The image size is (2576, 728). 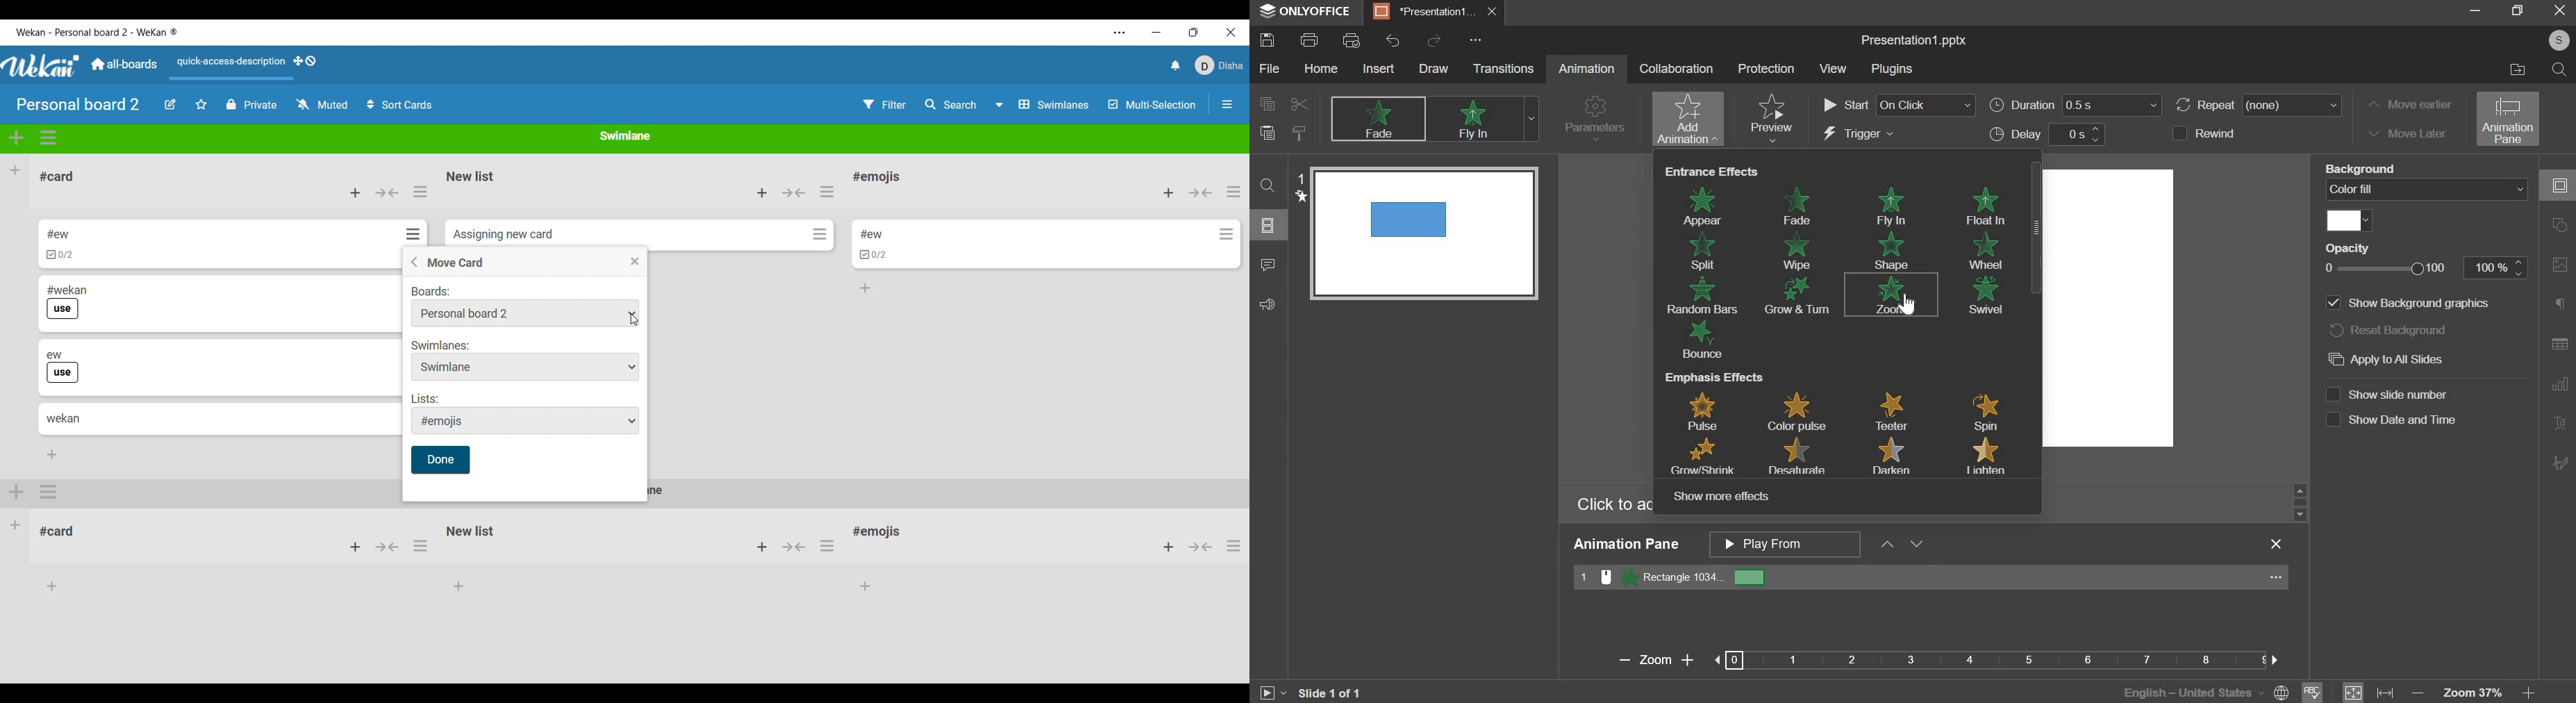 What do you see at coordinates (1900, 104) in the screenshot?
I see `start` at bounding box center [1900, 104].